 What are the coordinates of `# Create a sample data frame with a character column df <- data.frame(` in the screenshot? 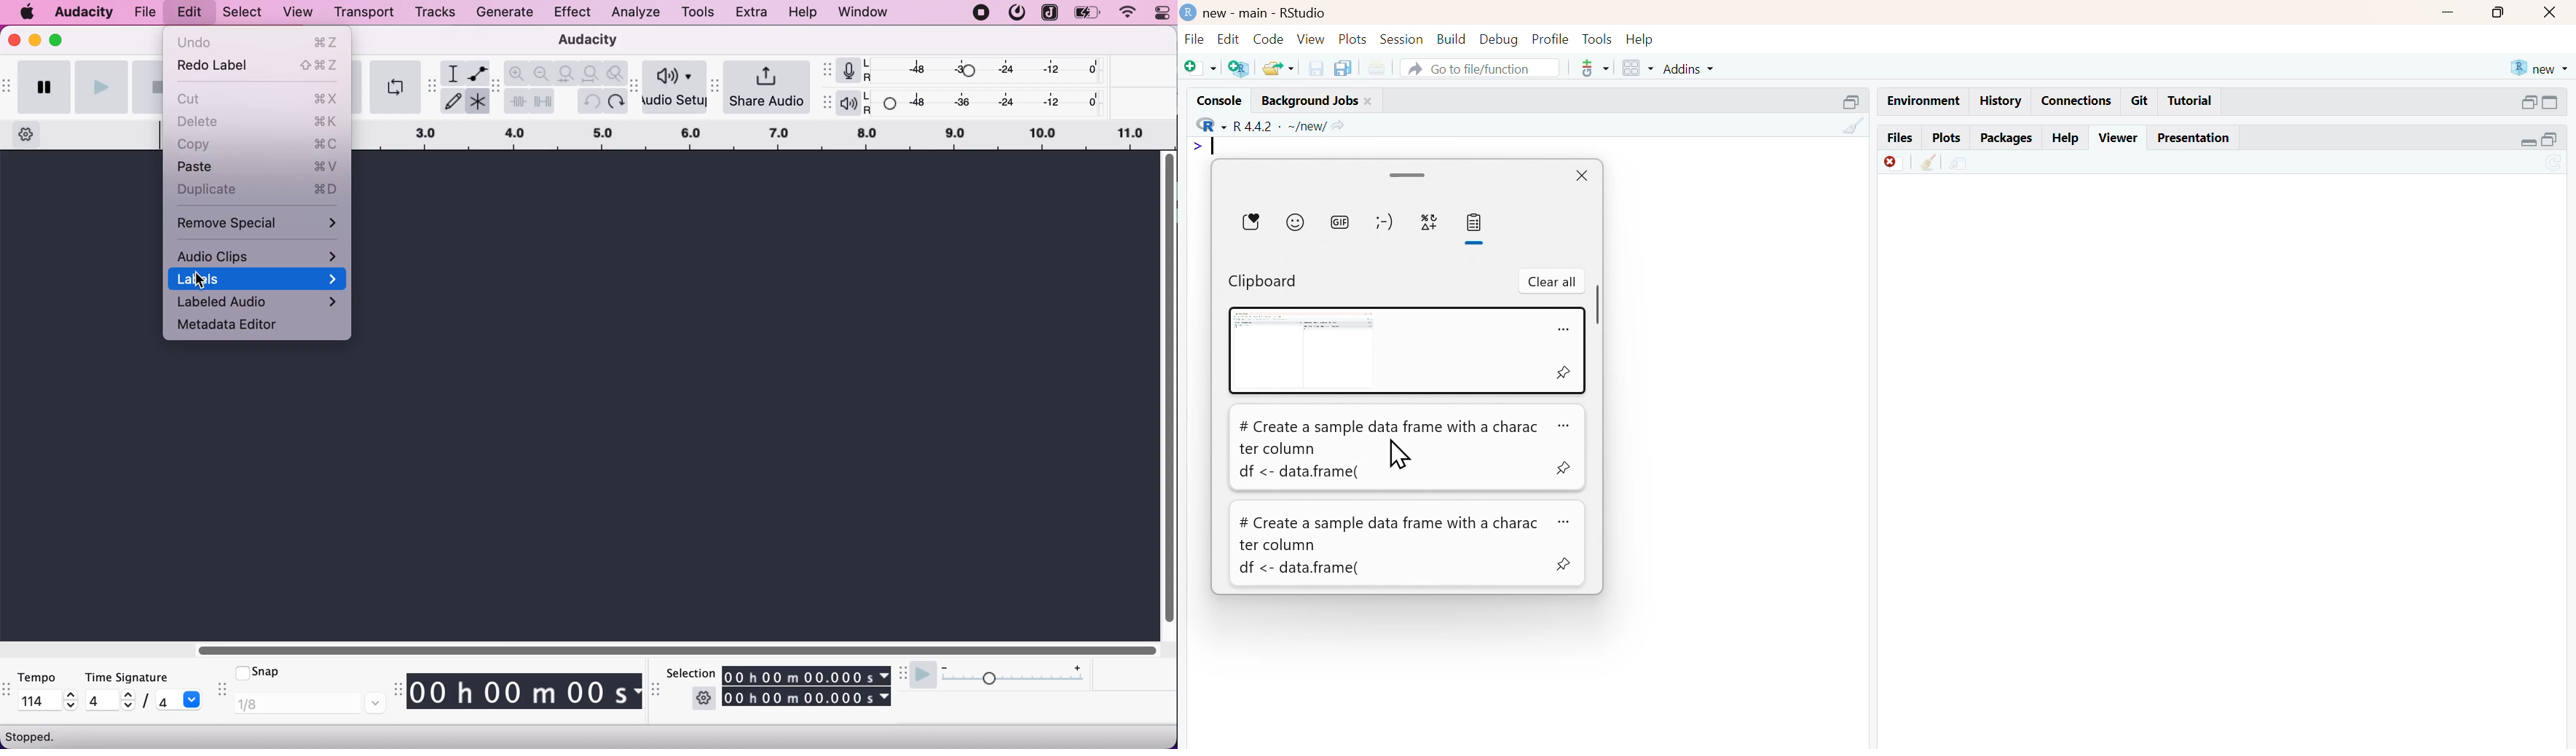 It's located at (1390, 452).